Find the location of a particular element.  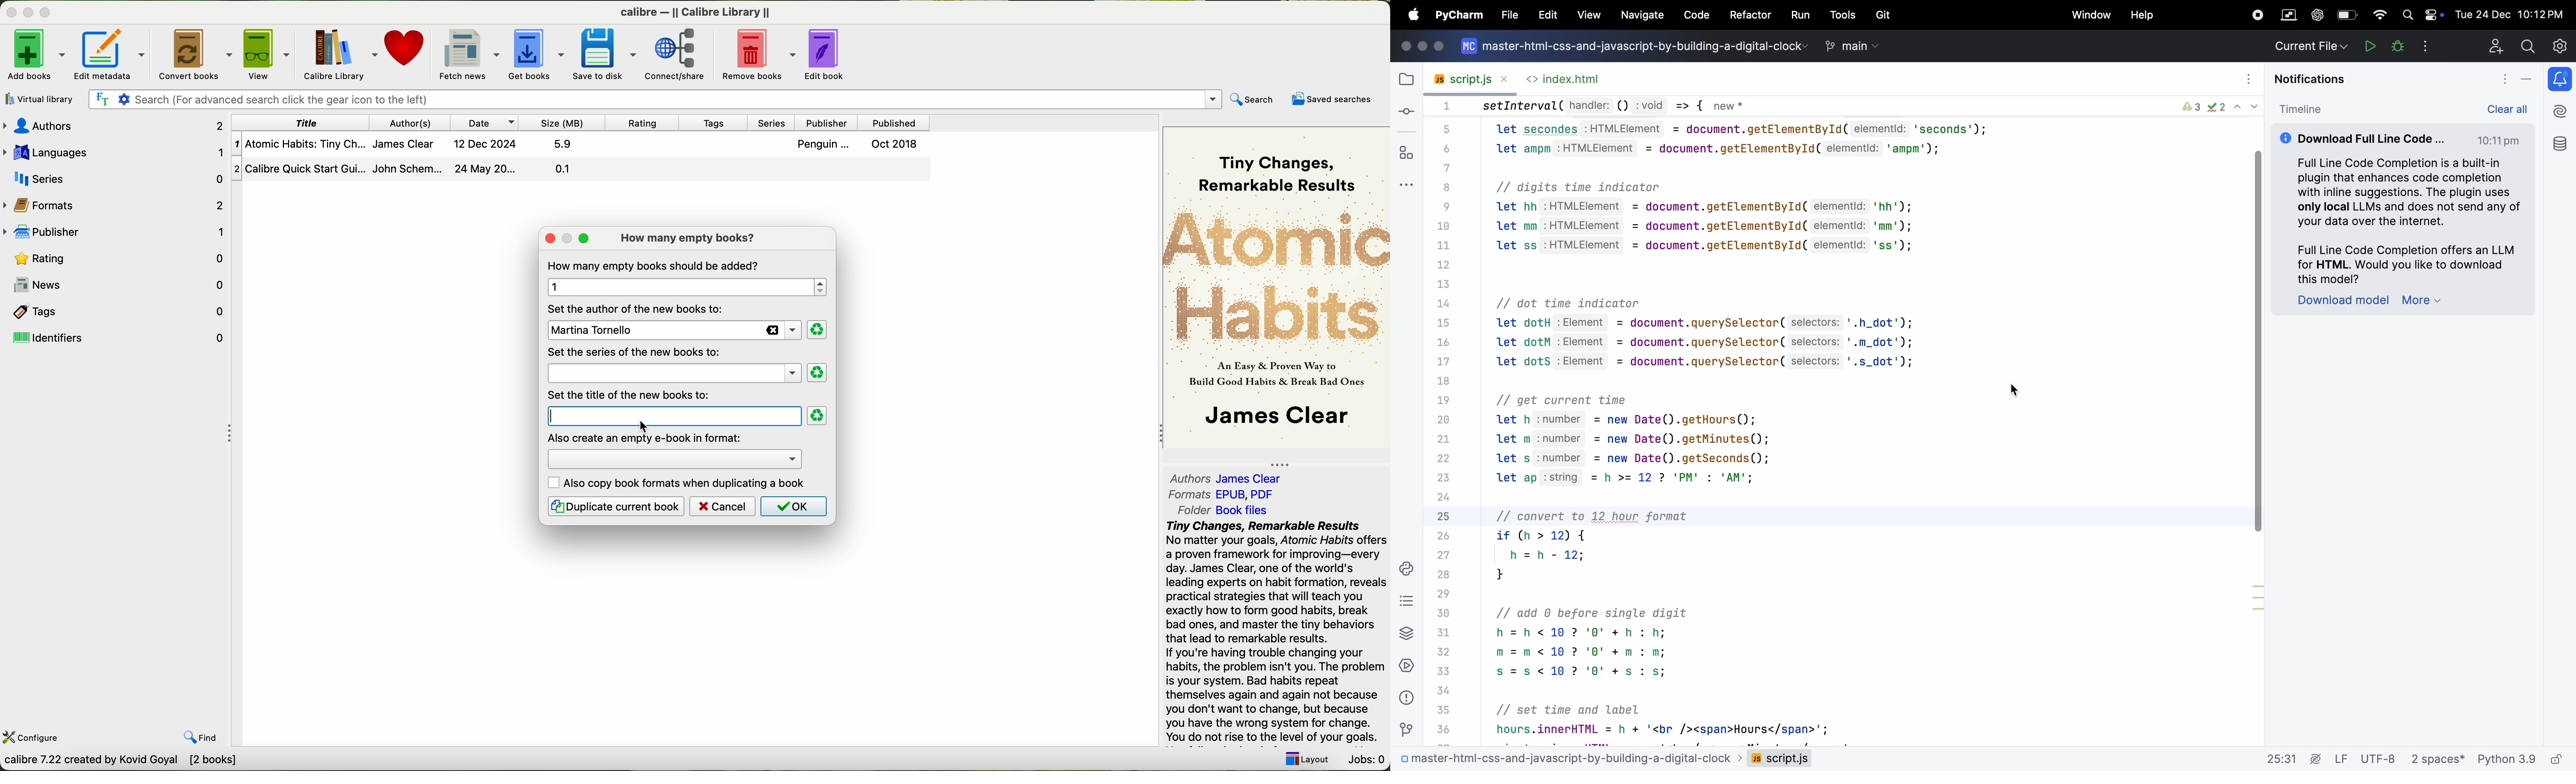

script .js is located at coordinates (1783, 761).